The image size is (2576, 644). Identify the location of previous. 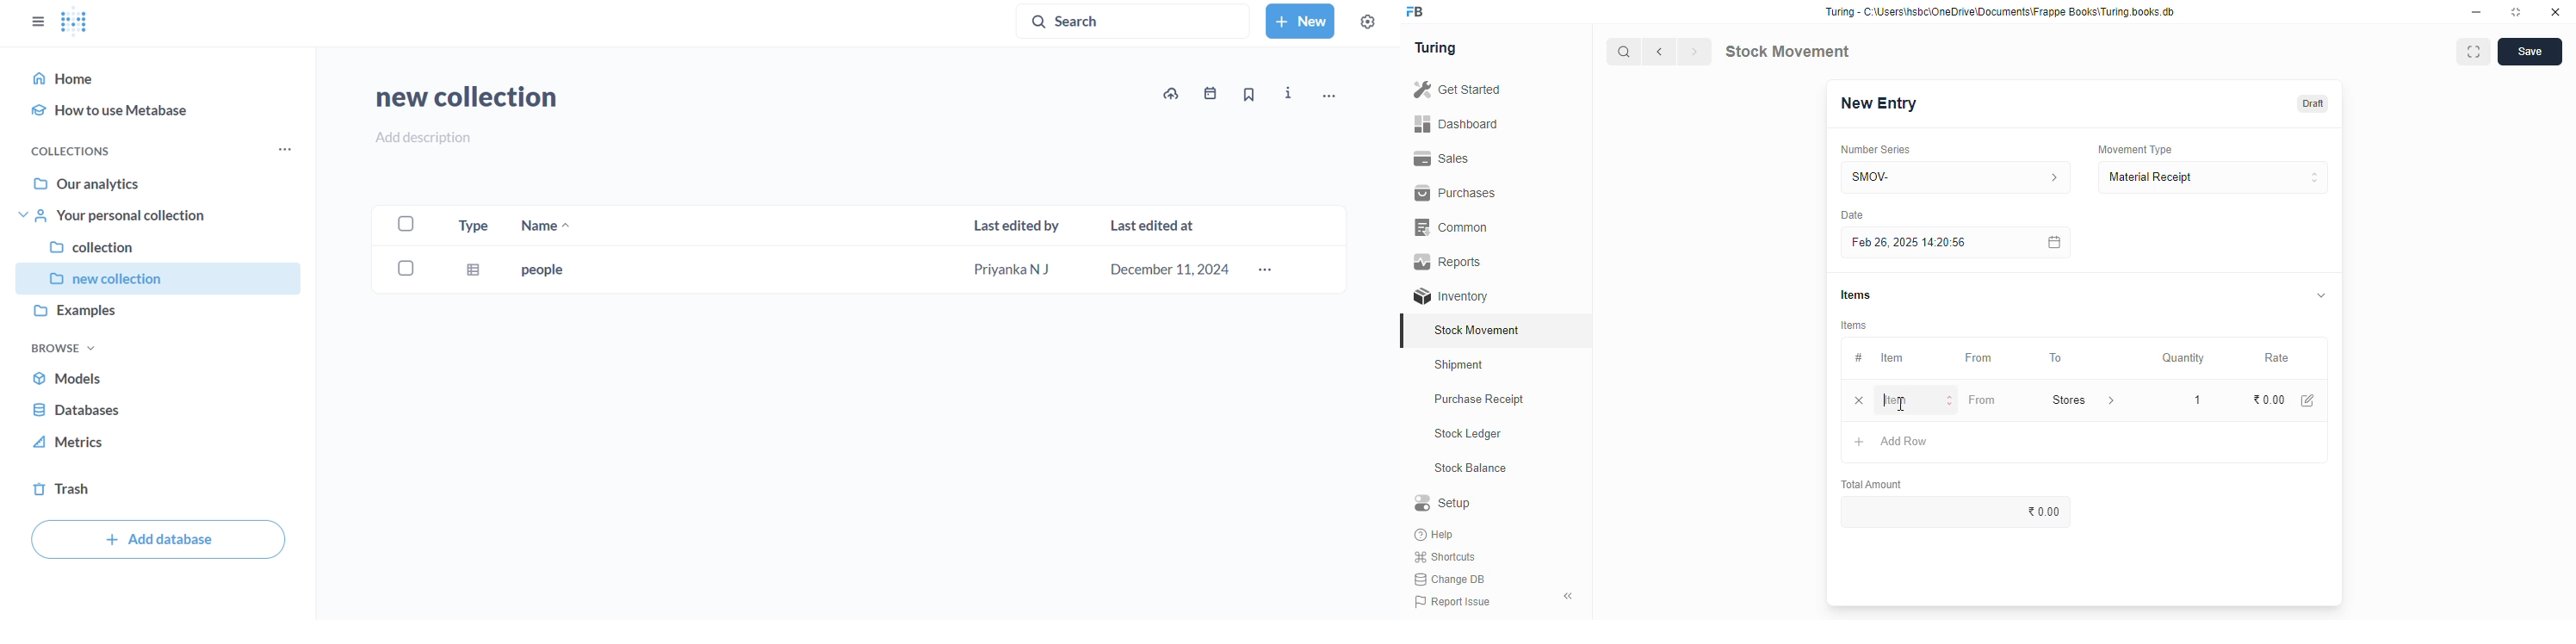
(1660, 52).